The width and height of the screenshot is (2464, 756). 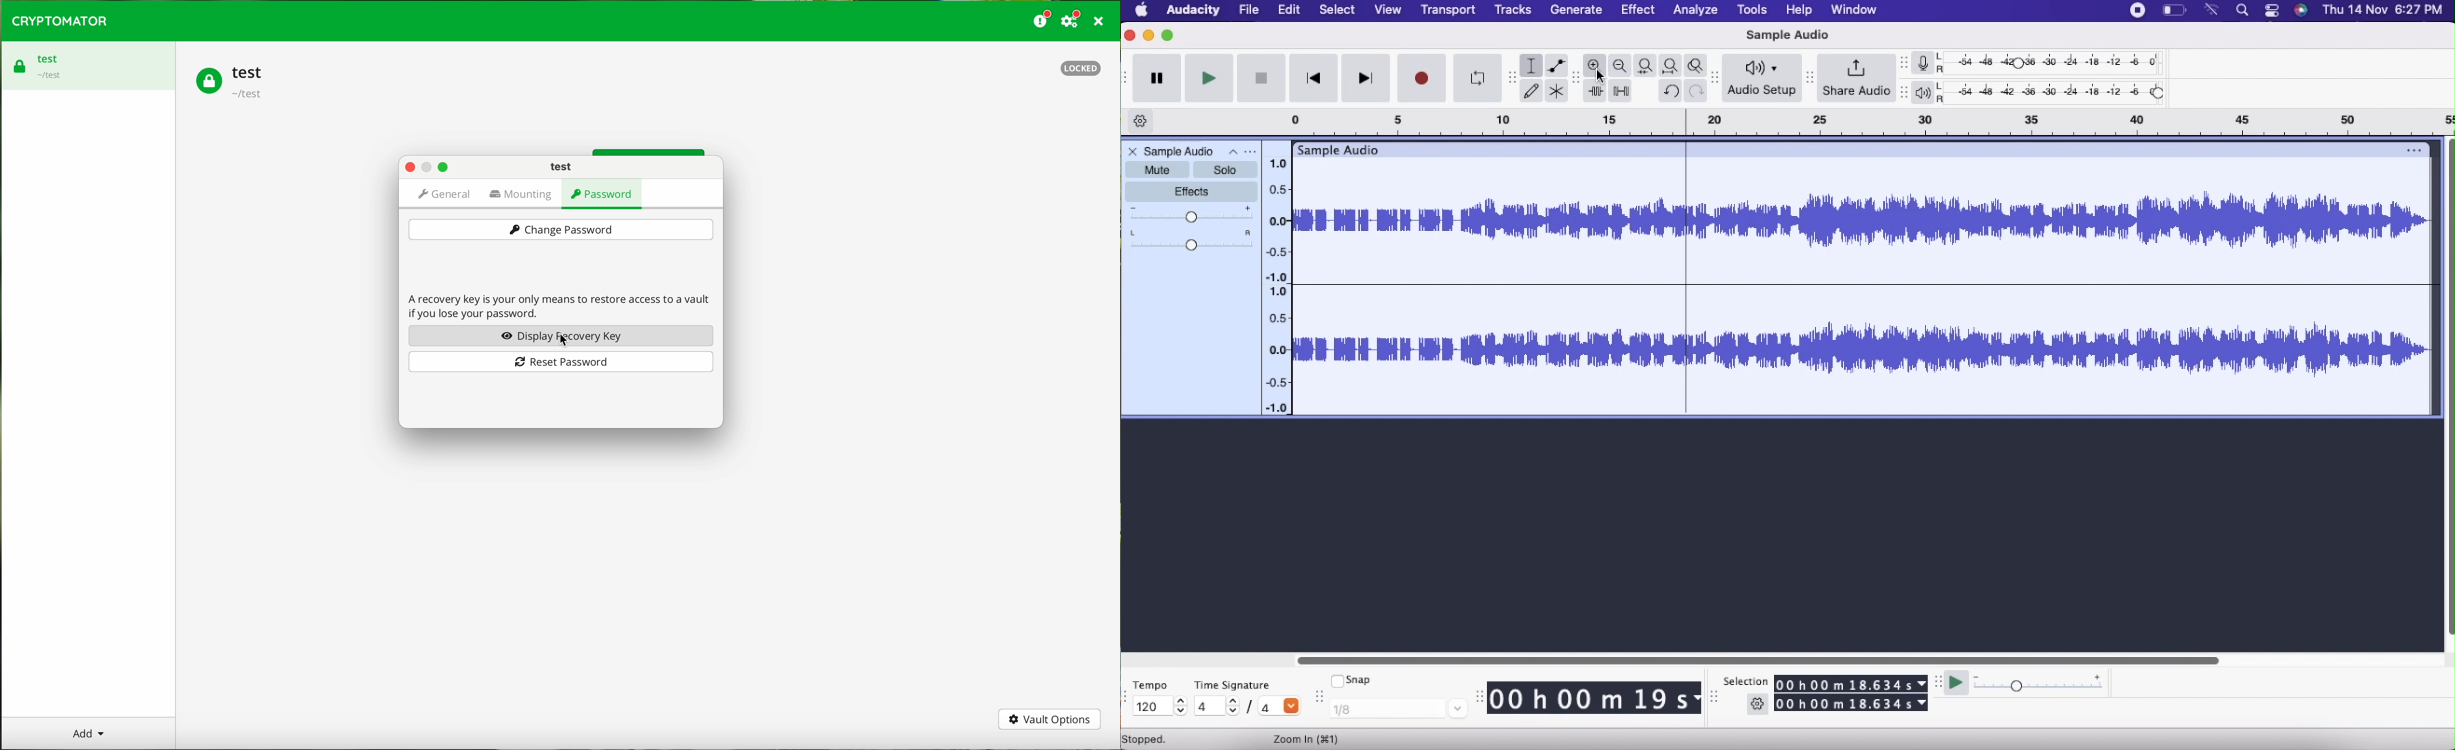 I want to click on Playback level, so click(x=2059, y=94).